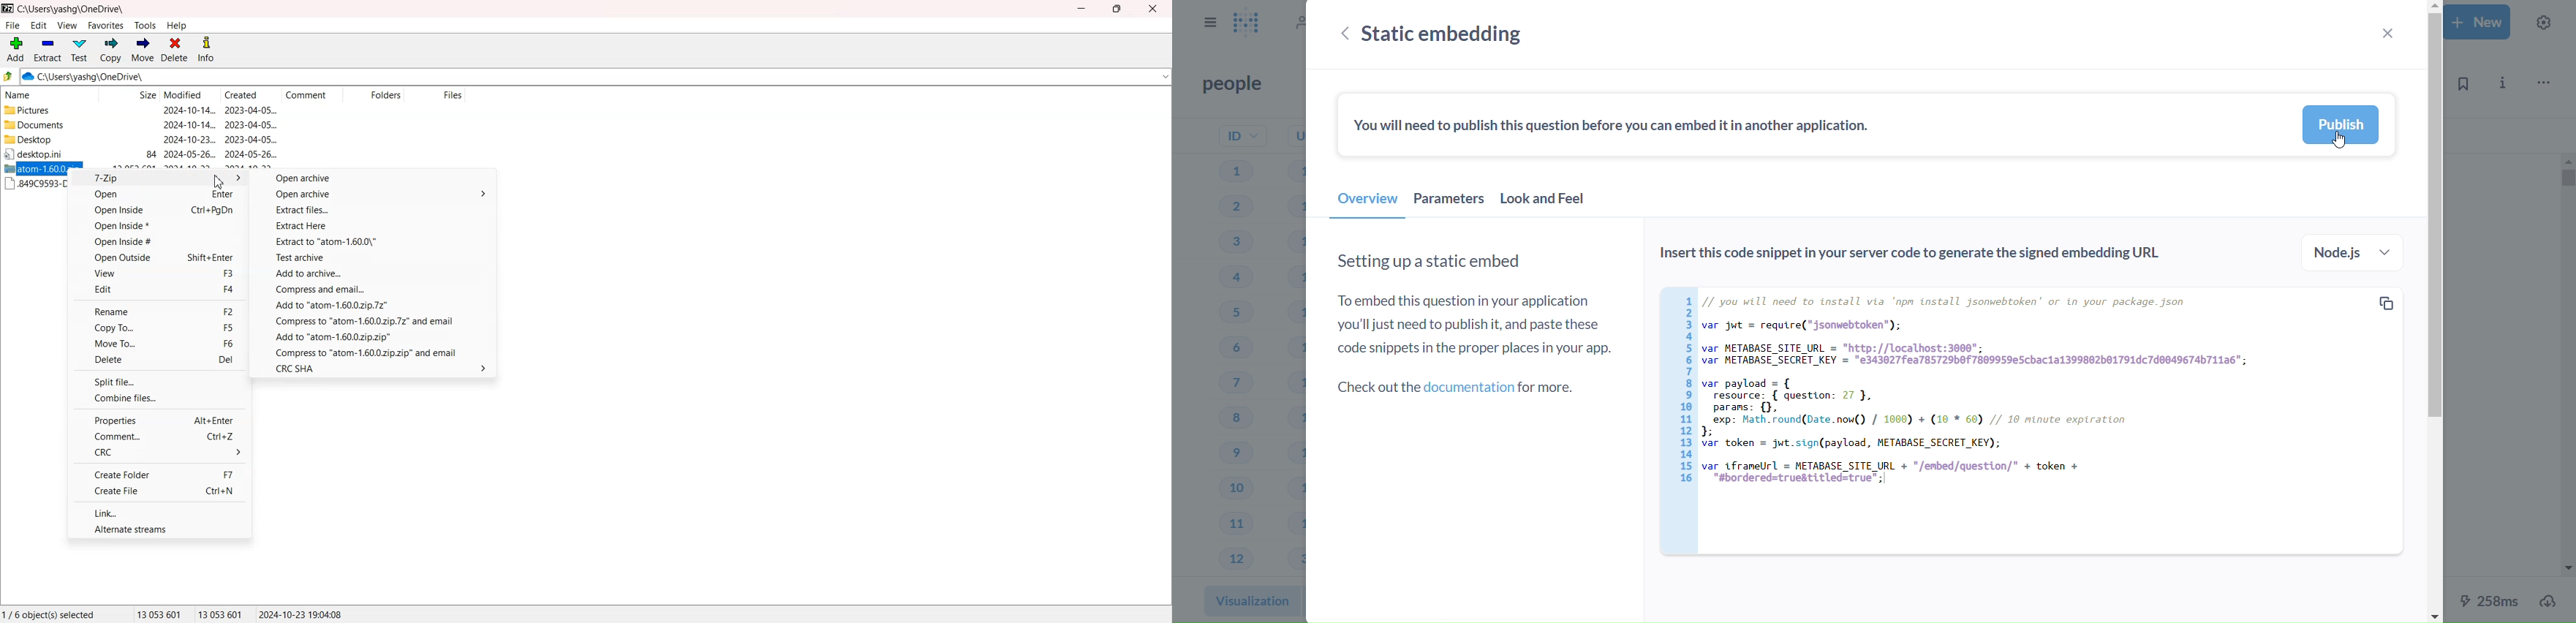 Image resolution: width=2576 pixels, height=644 pixels. Describe the element at coordinates (312, 95) in the screenshot. I see `Comment` at that location.